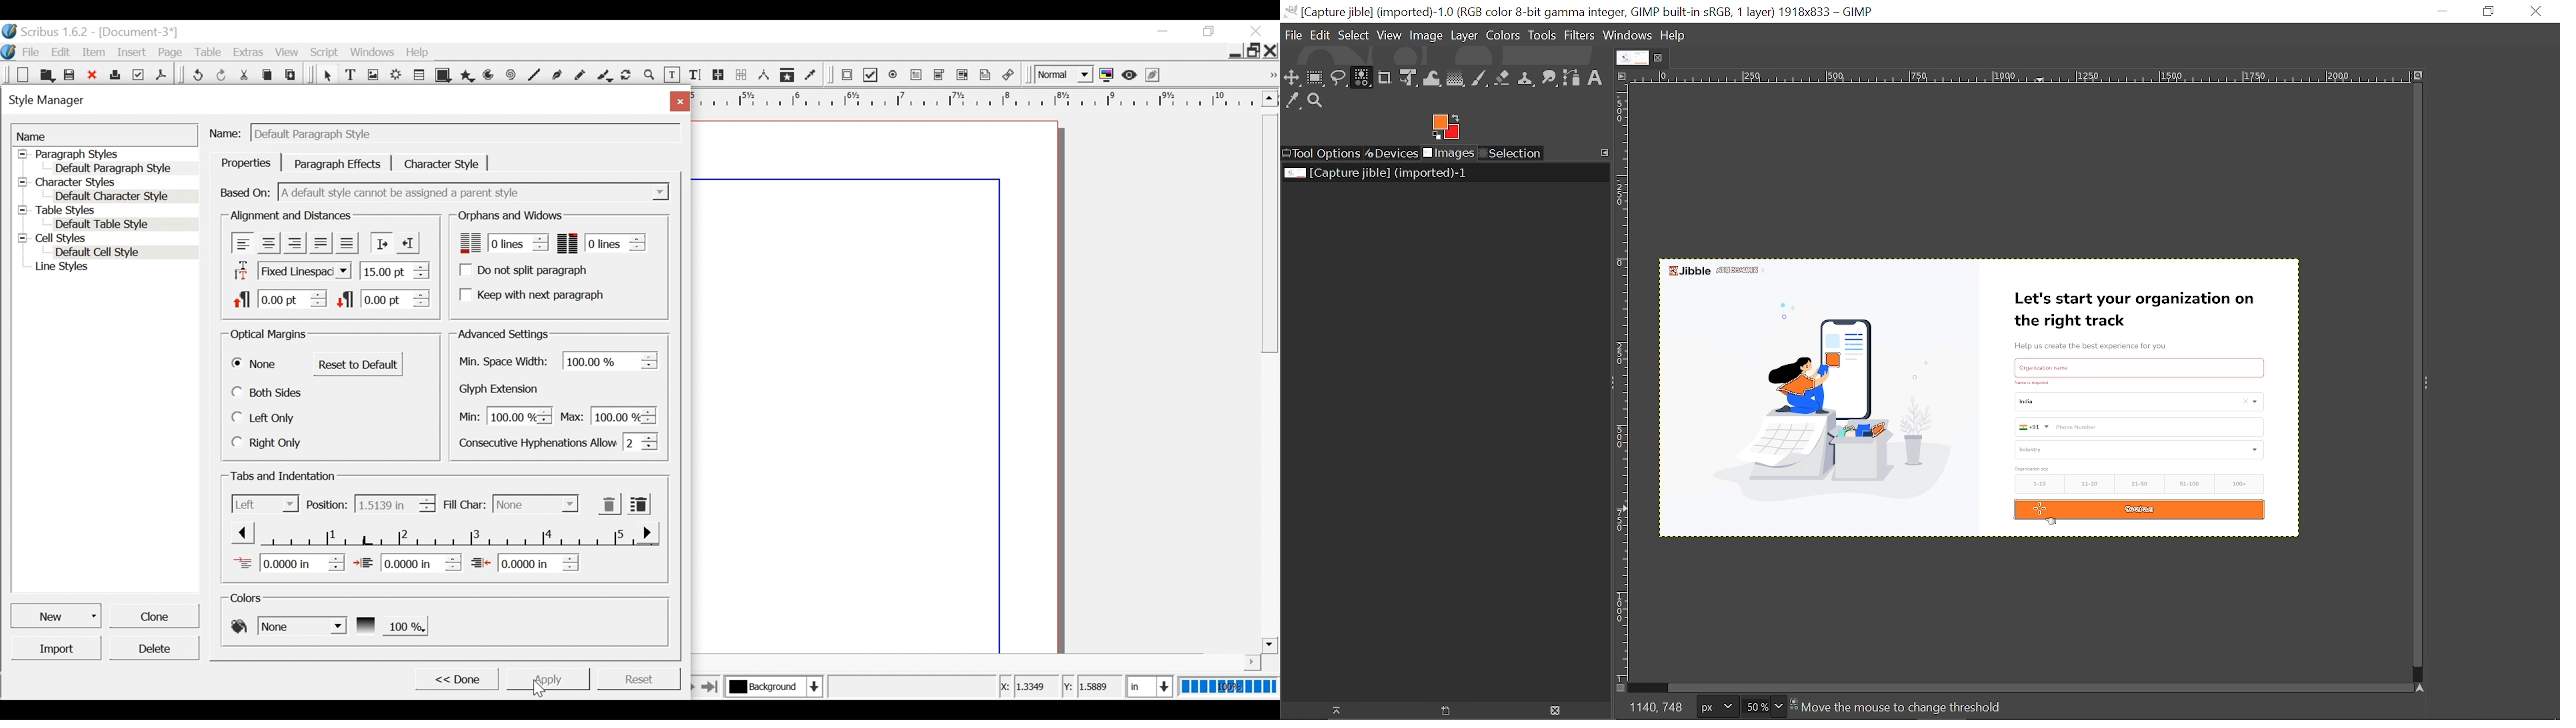  What do you see at coordinates (455, 678) in the screenshot?
I see `Done` at bounding box center [455, 678].